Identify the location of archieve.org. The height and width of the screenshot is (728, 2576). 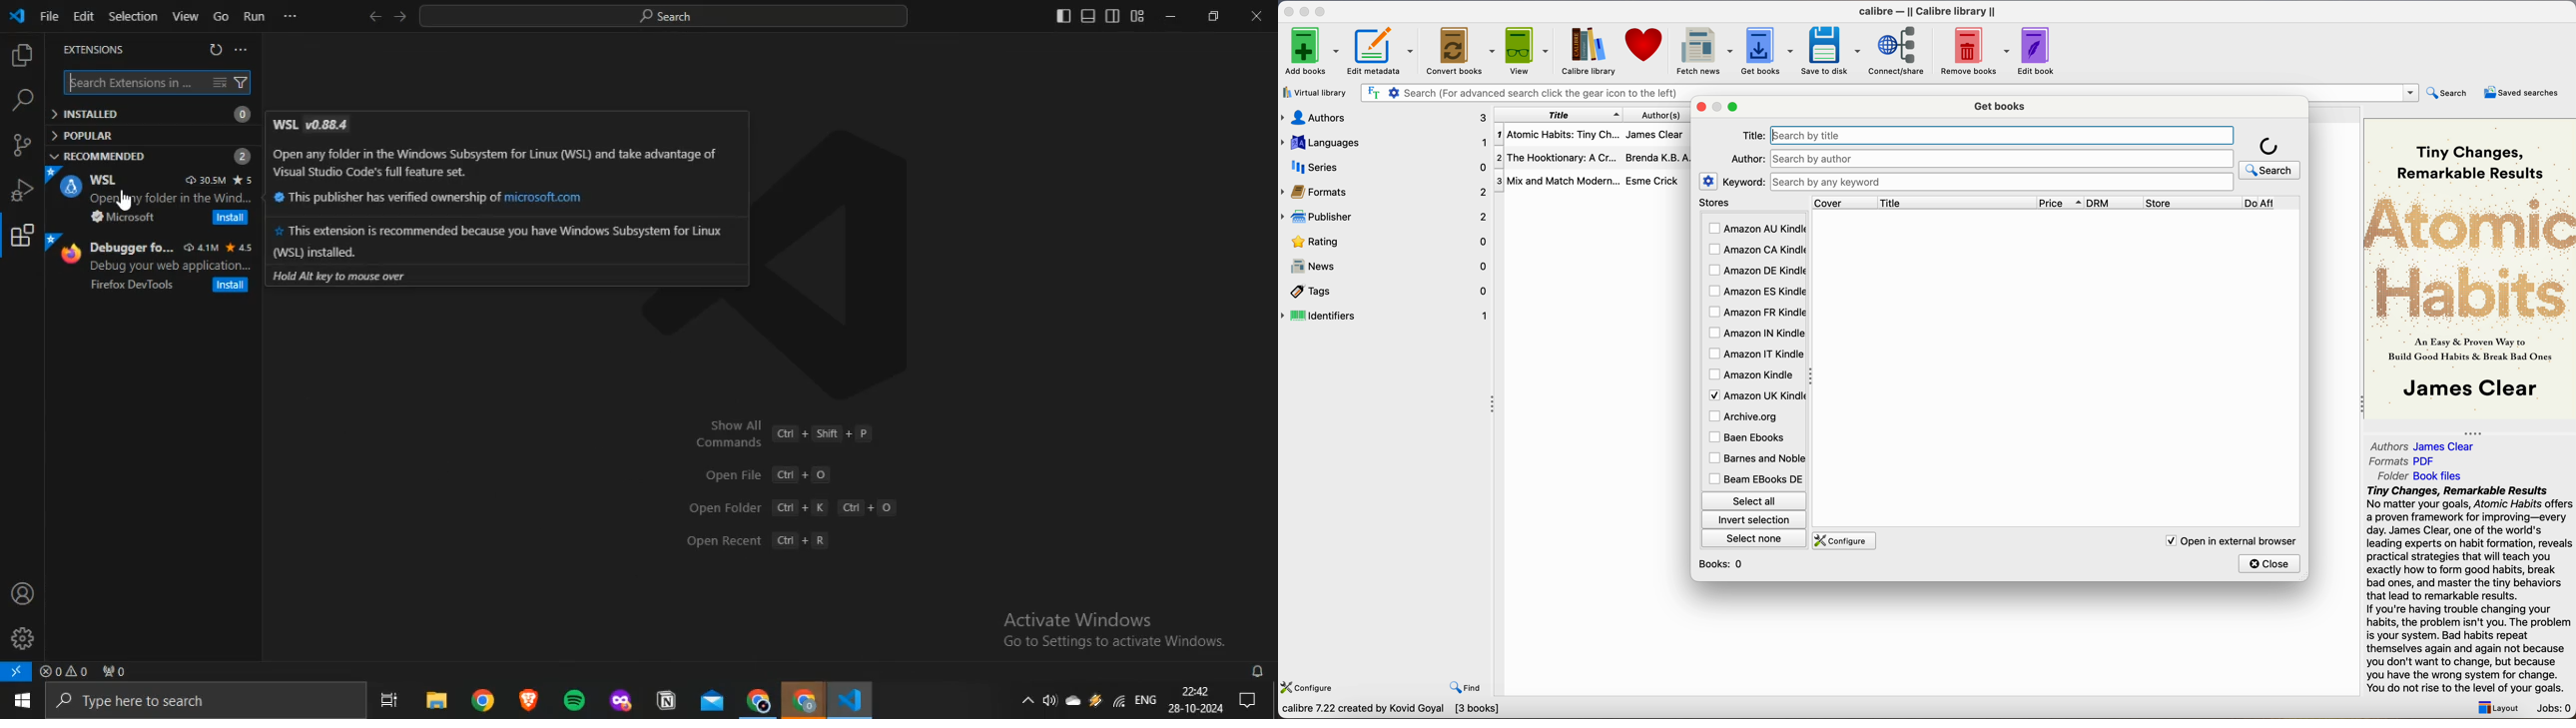
(1745, 416).